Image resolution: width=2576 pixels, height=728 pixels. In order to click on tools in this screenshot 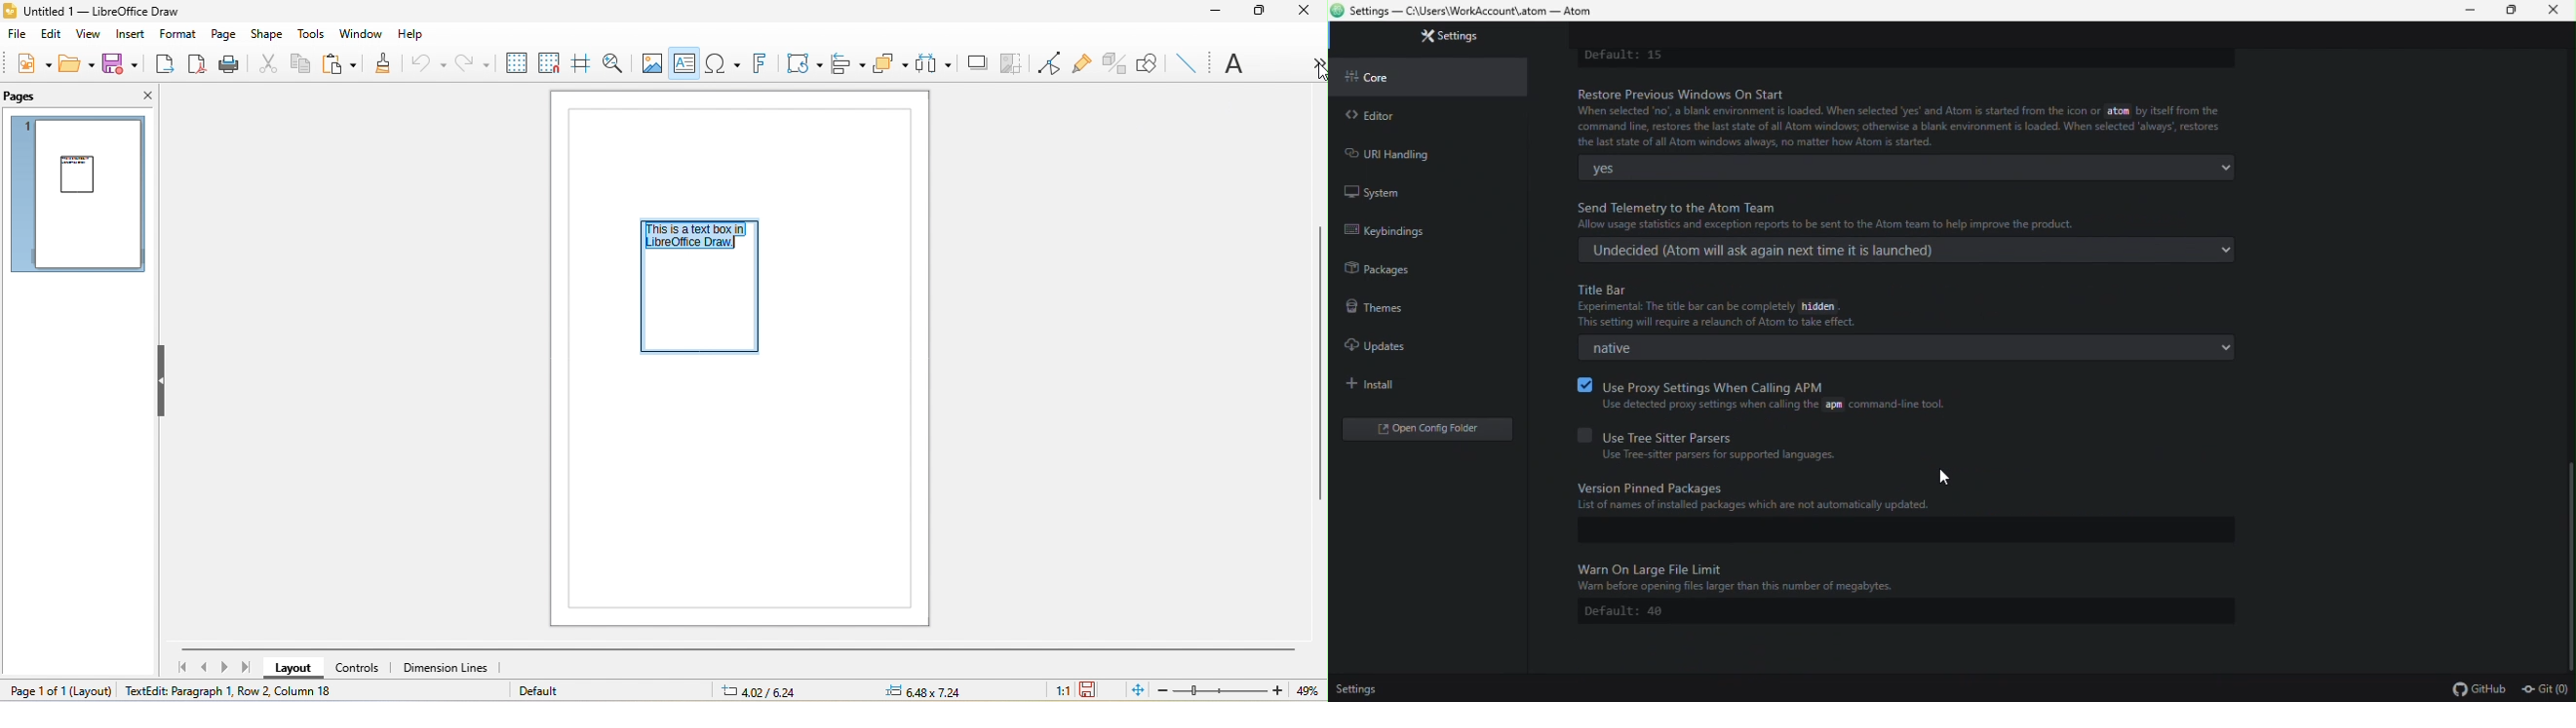, I will do `click(311, 35)`.